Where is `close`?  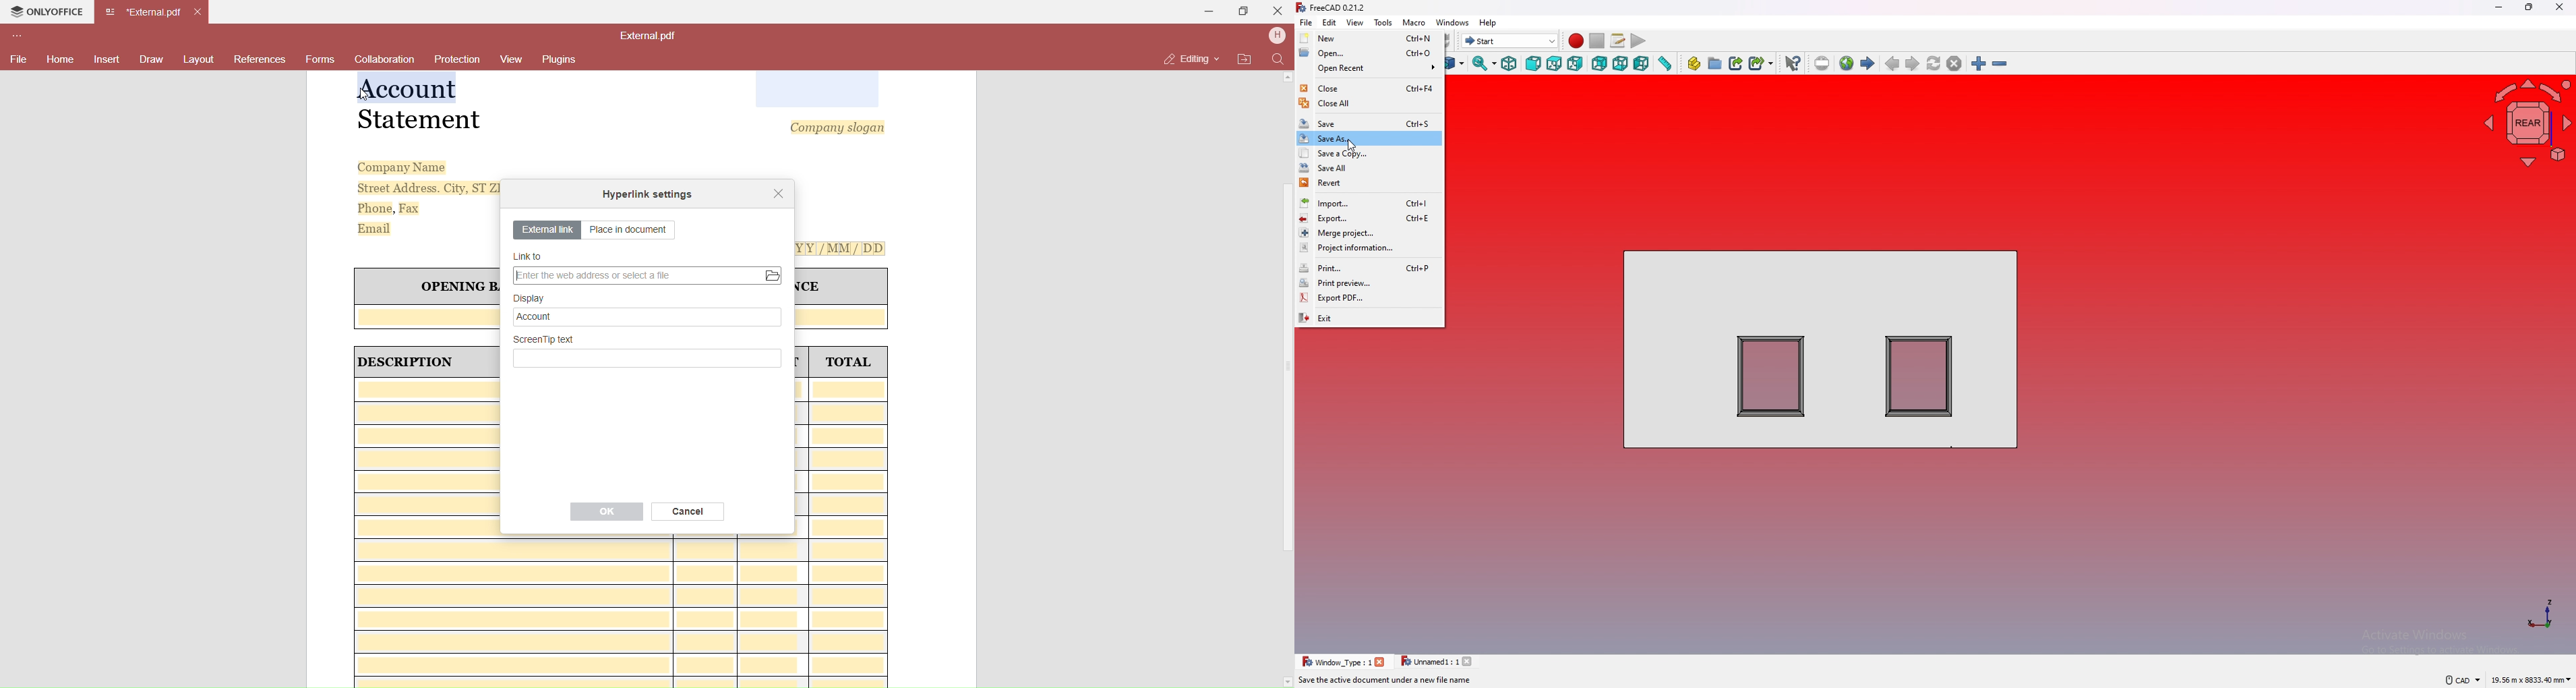 close is located at coordinates (1381, 662).